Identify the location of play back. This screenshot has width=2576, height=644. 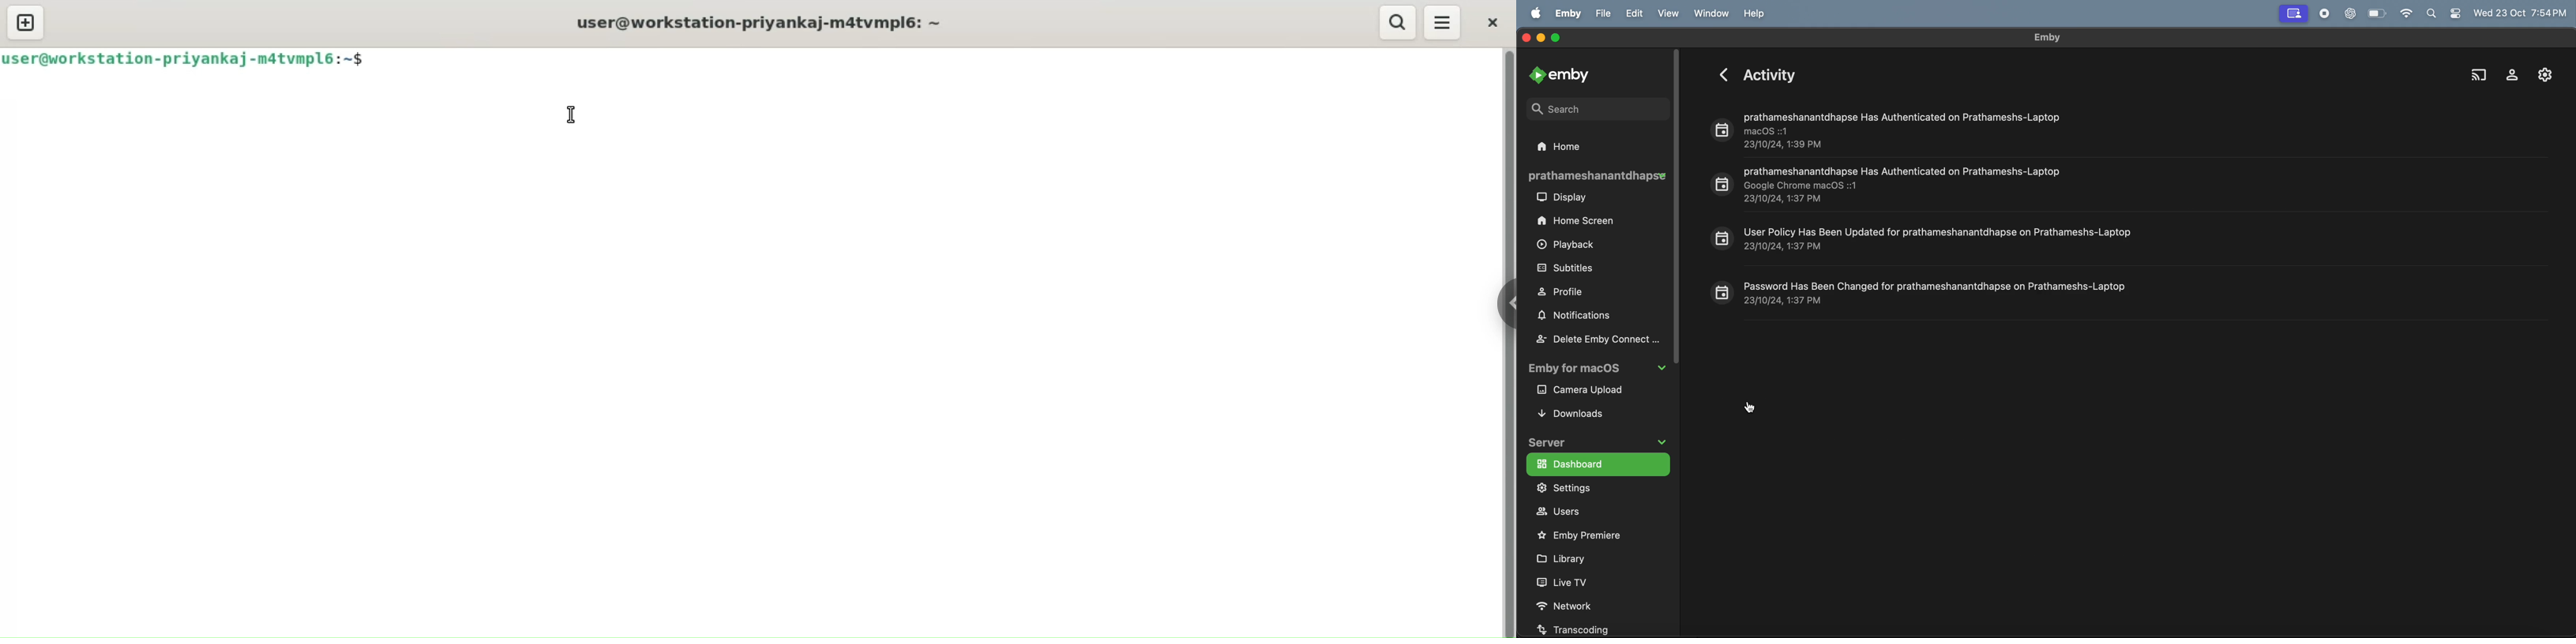
(1570, 246).